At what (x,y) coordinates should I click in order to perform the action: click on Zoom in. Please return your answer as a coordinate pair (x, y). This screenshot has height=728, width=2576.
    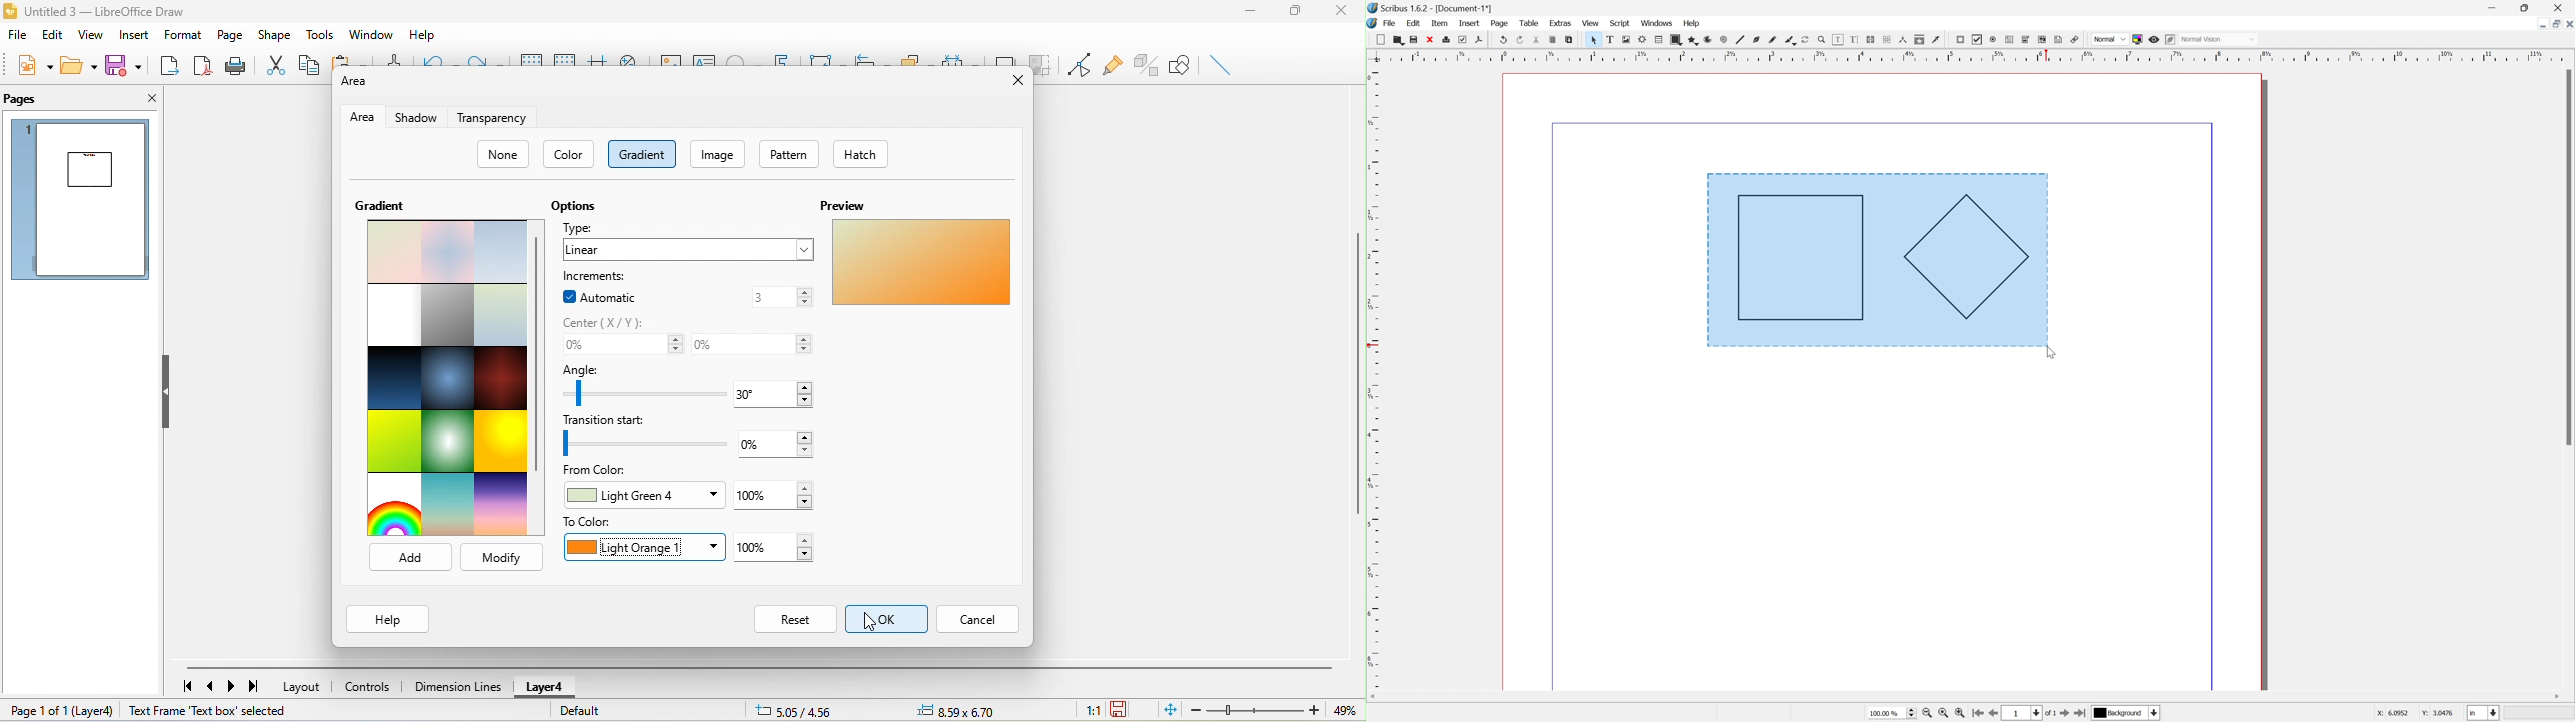
    Looking at the image, I should click on (1926, 714).